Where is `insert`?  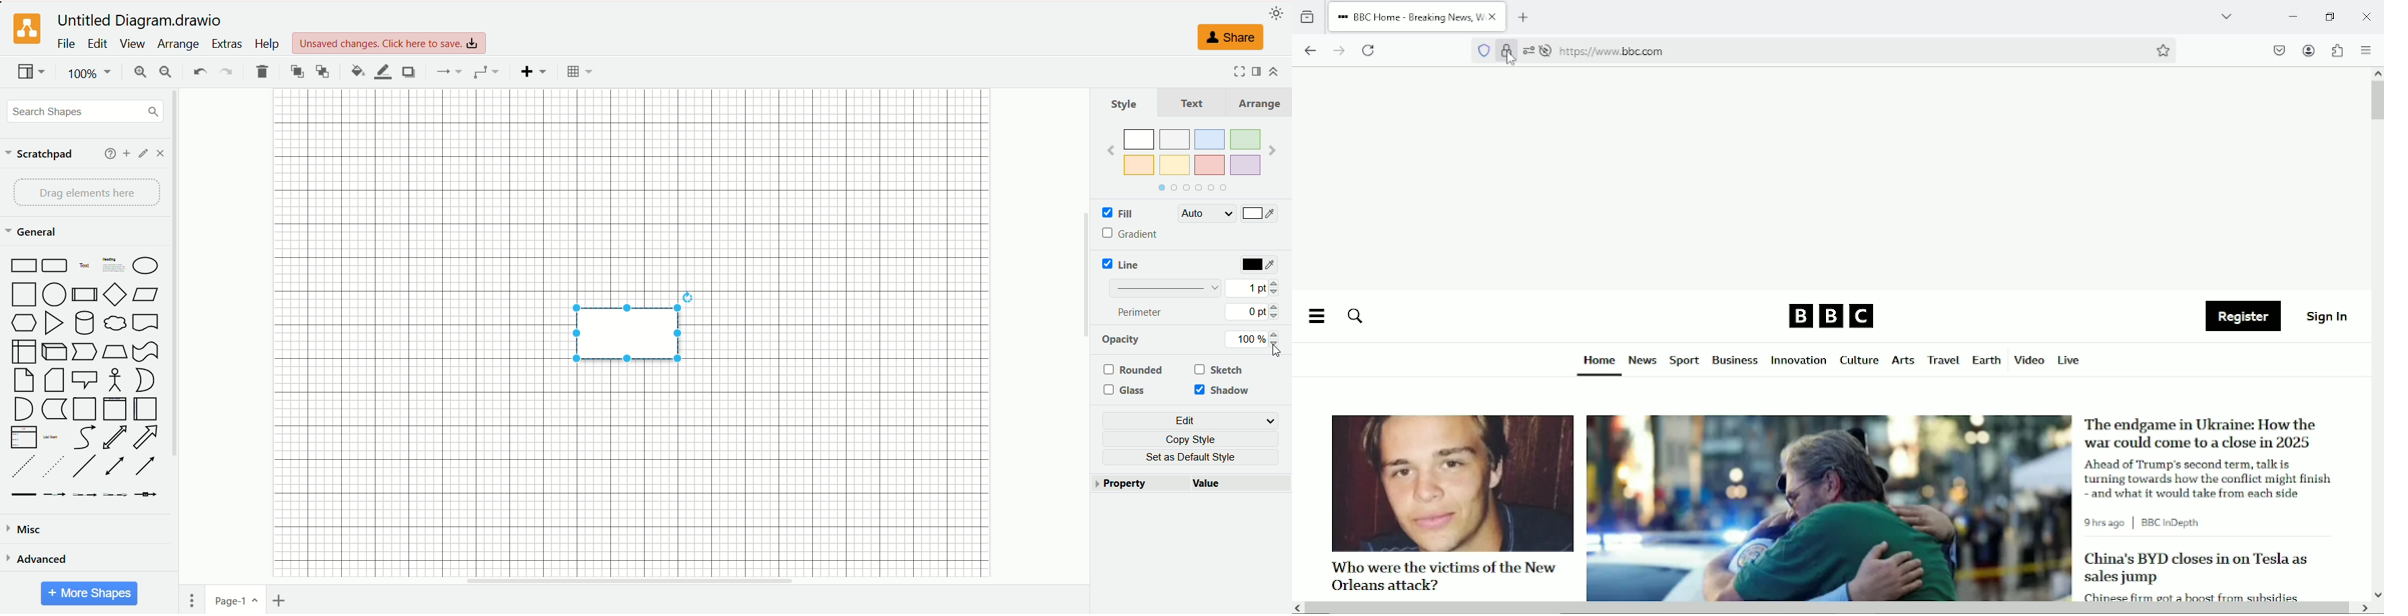
insert is located at coordinates (535, 71).